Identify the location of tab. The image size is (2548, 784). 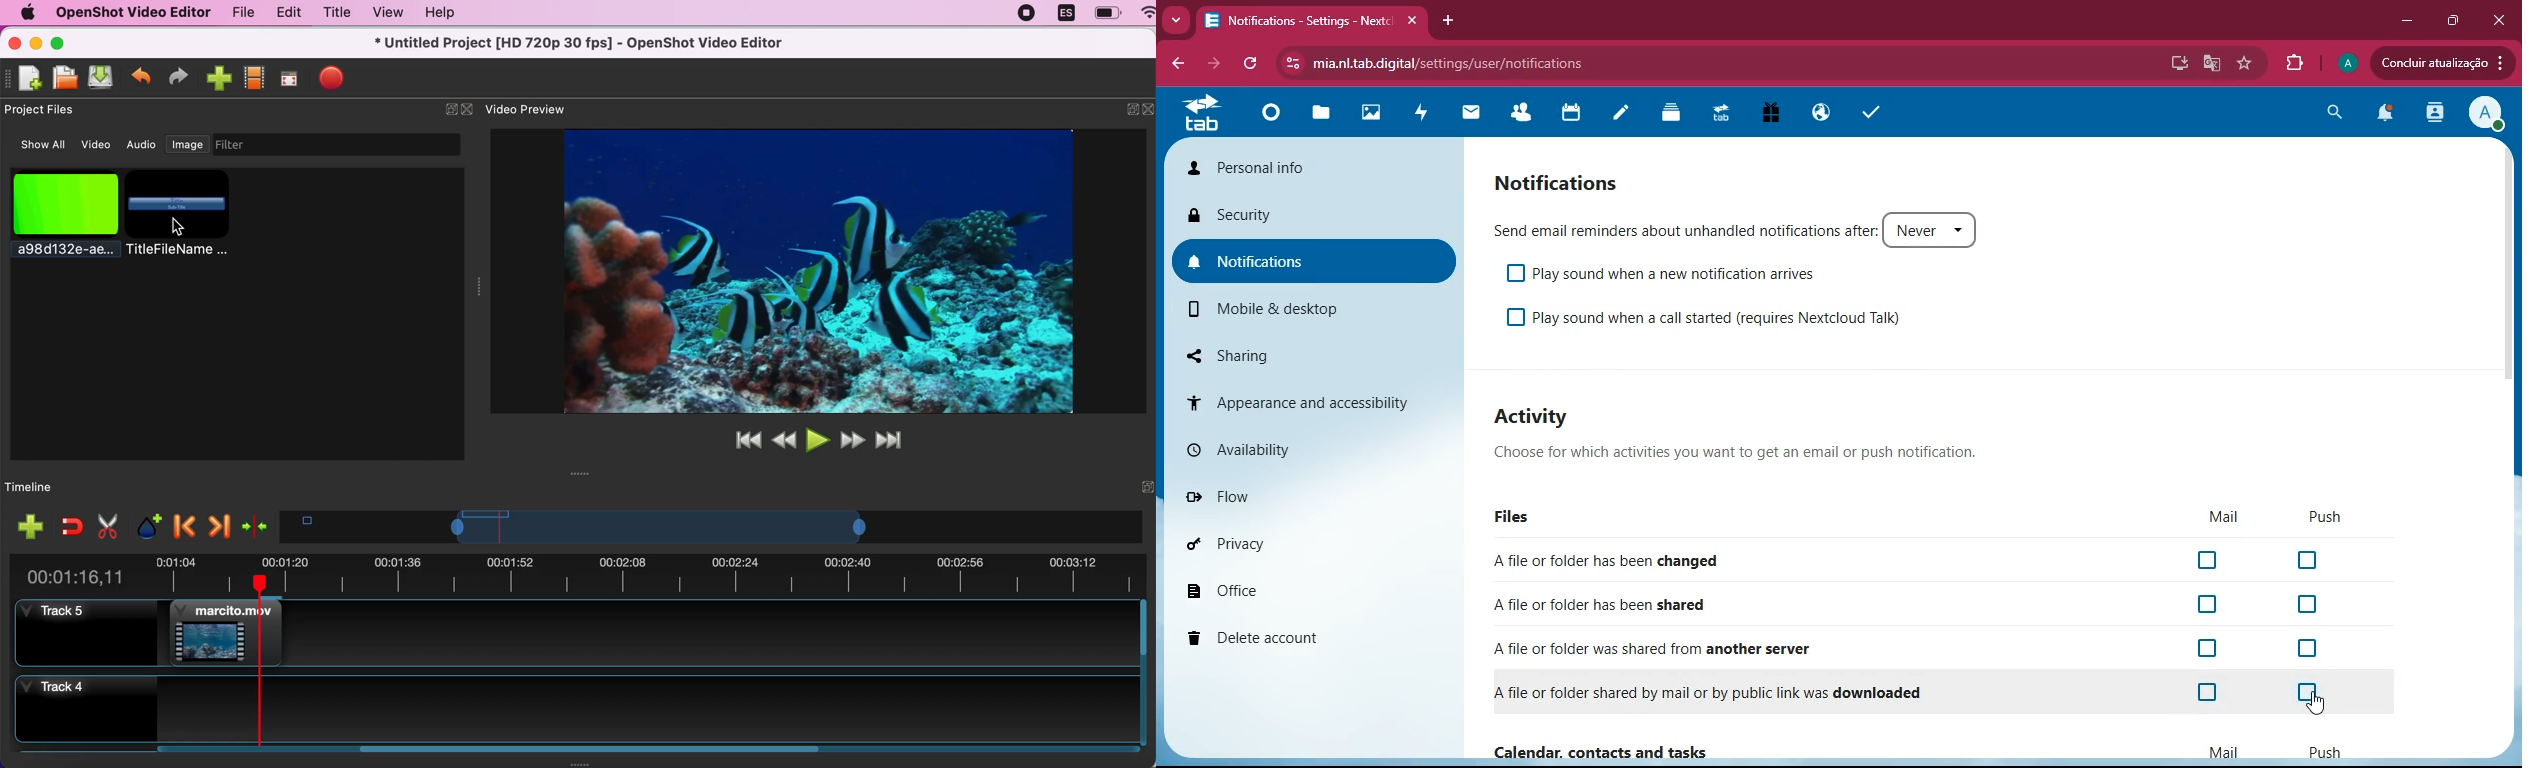
(1194, 112).